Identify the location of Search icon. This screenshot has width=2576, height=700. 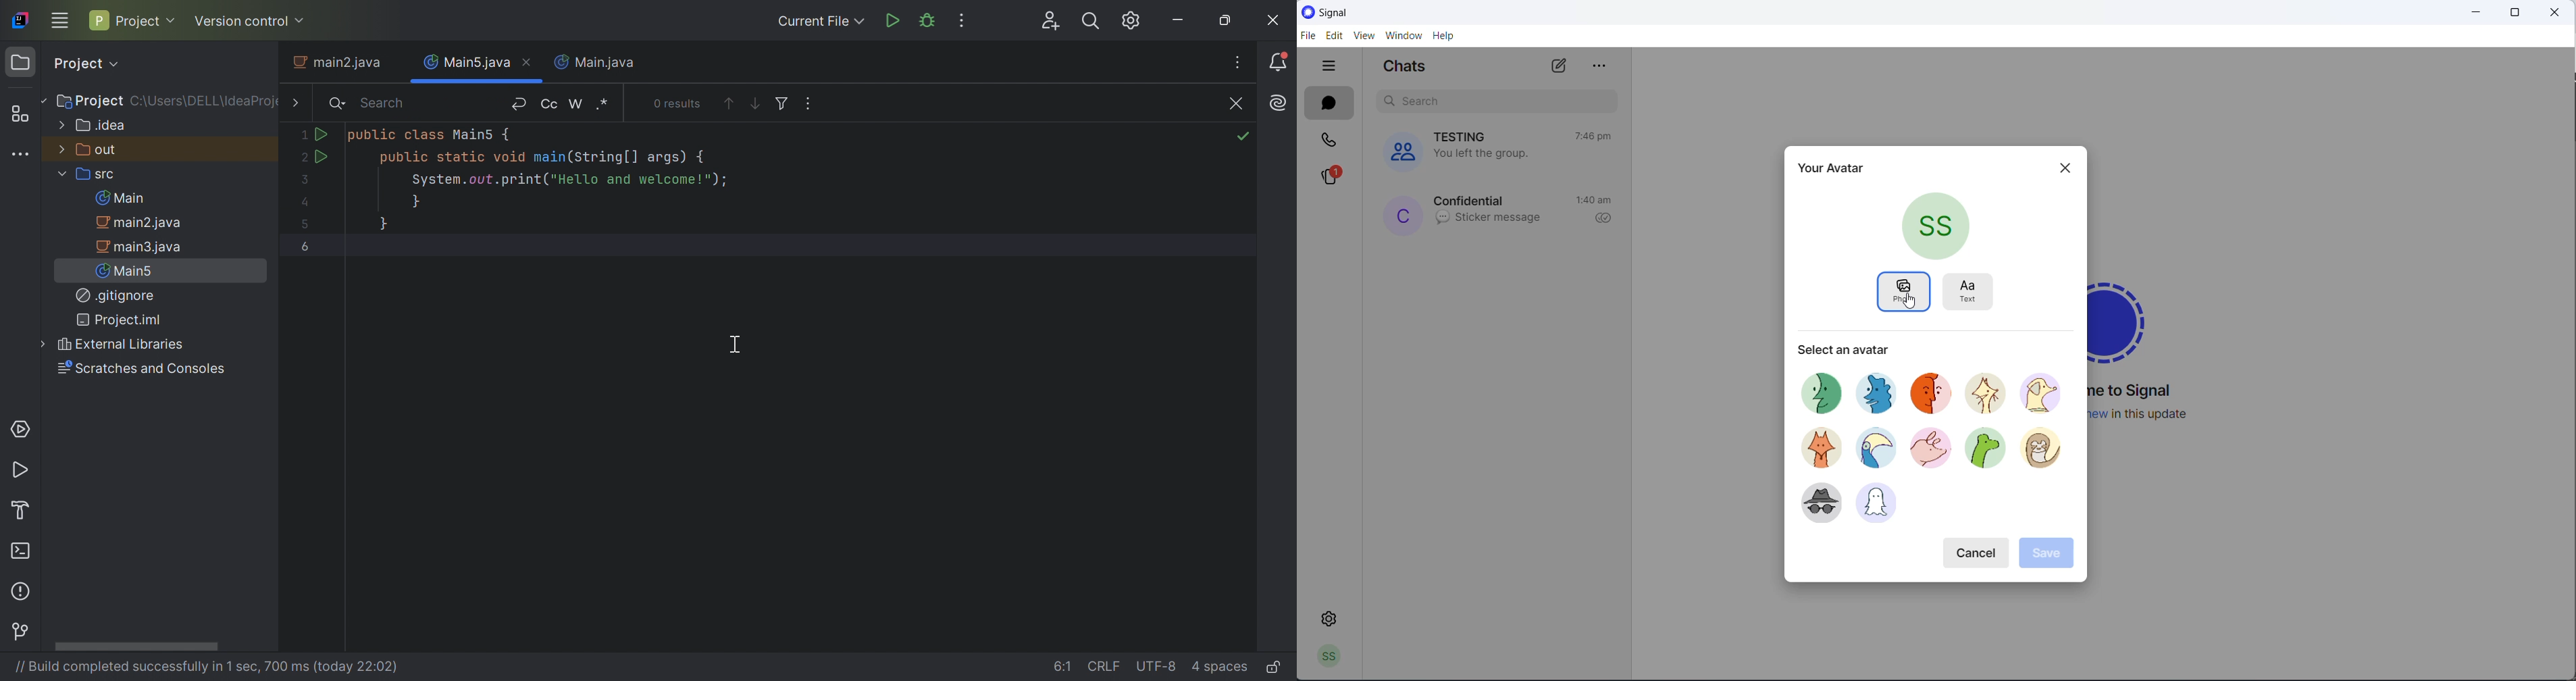
(338, 105).